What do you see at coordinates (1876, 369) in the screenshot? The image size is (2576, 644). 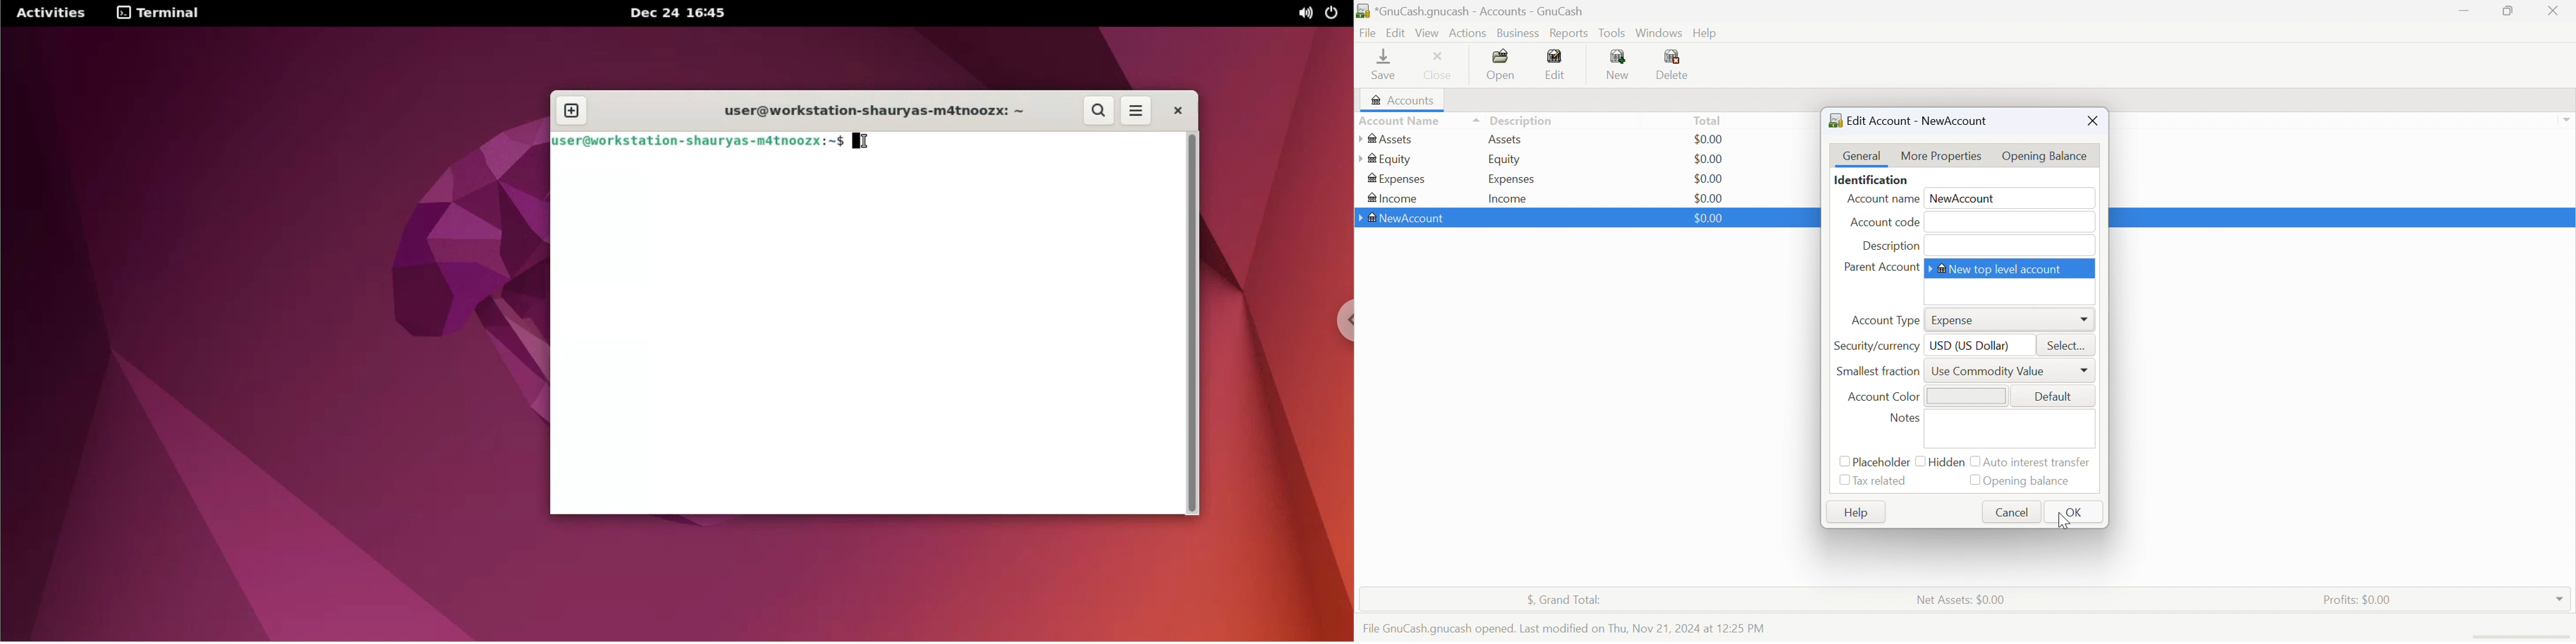 I see `Smallest fraction` at bounding box center [1876, 369].